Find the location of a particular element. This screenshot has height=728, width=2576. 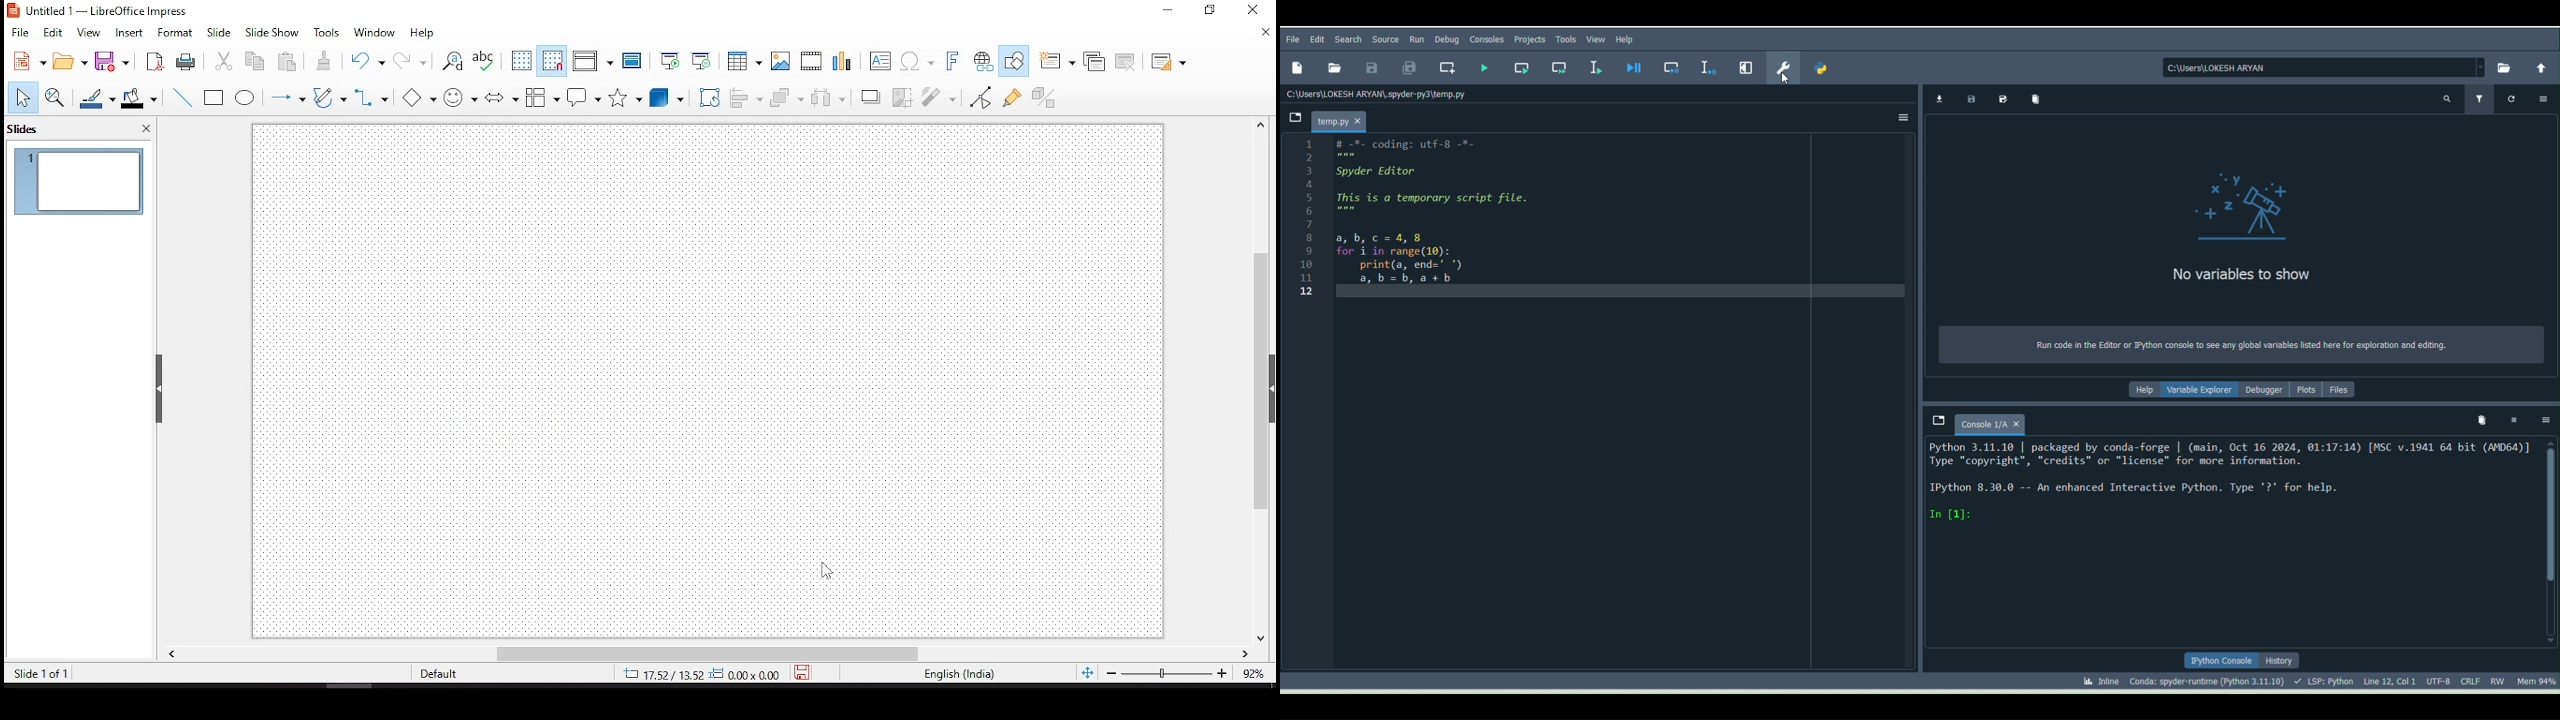

Options is located at coordinates (1900, 120).